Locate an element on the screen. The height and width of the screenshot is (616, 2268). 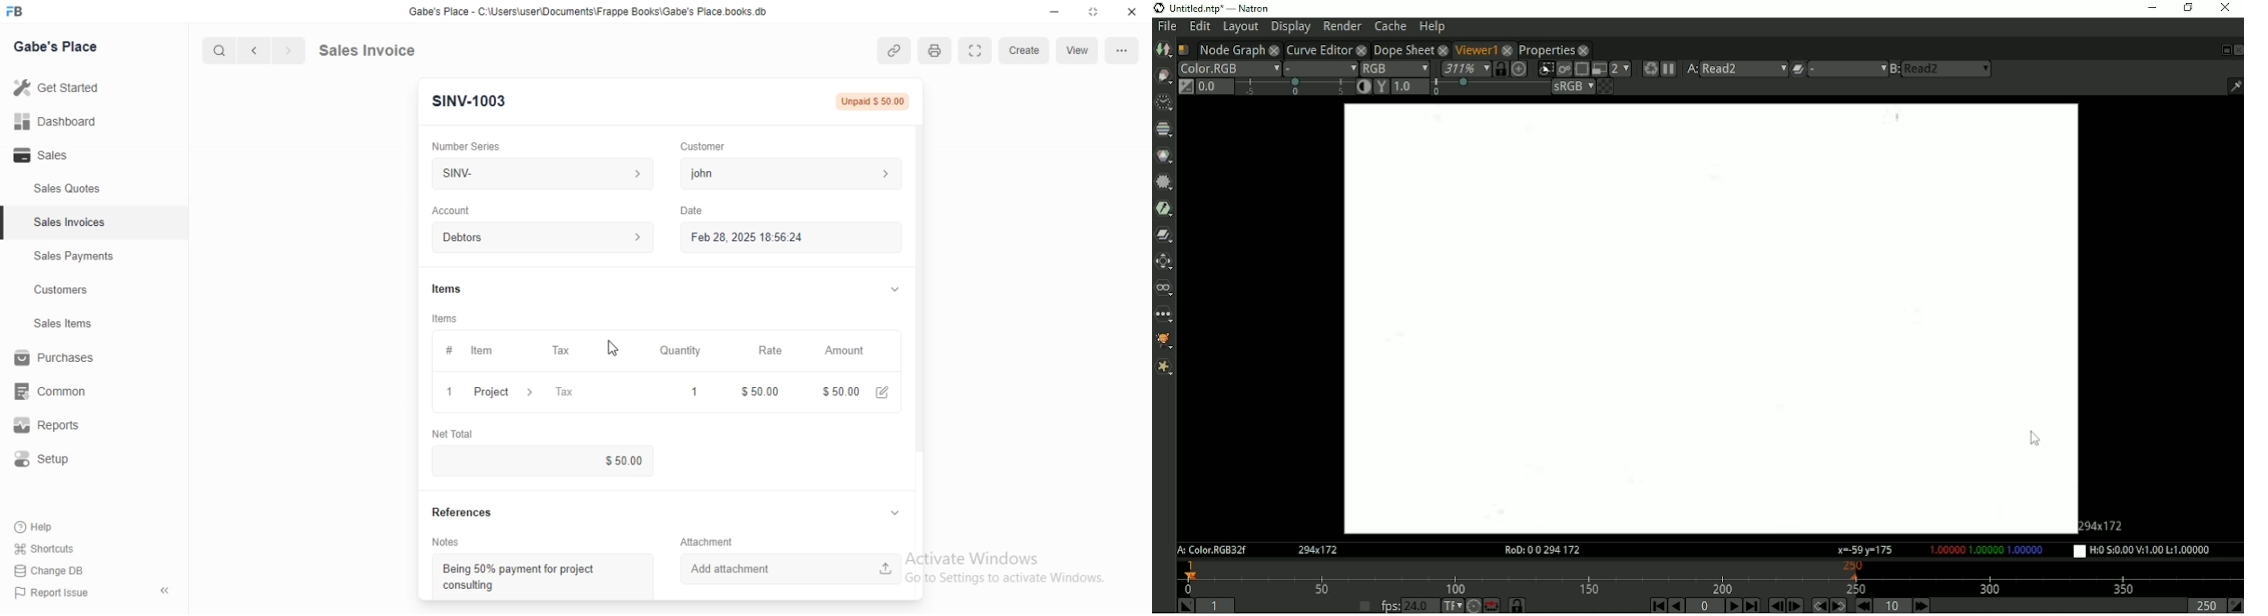
1 is located at coordinates (696, 391).